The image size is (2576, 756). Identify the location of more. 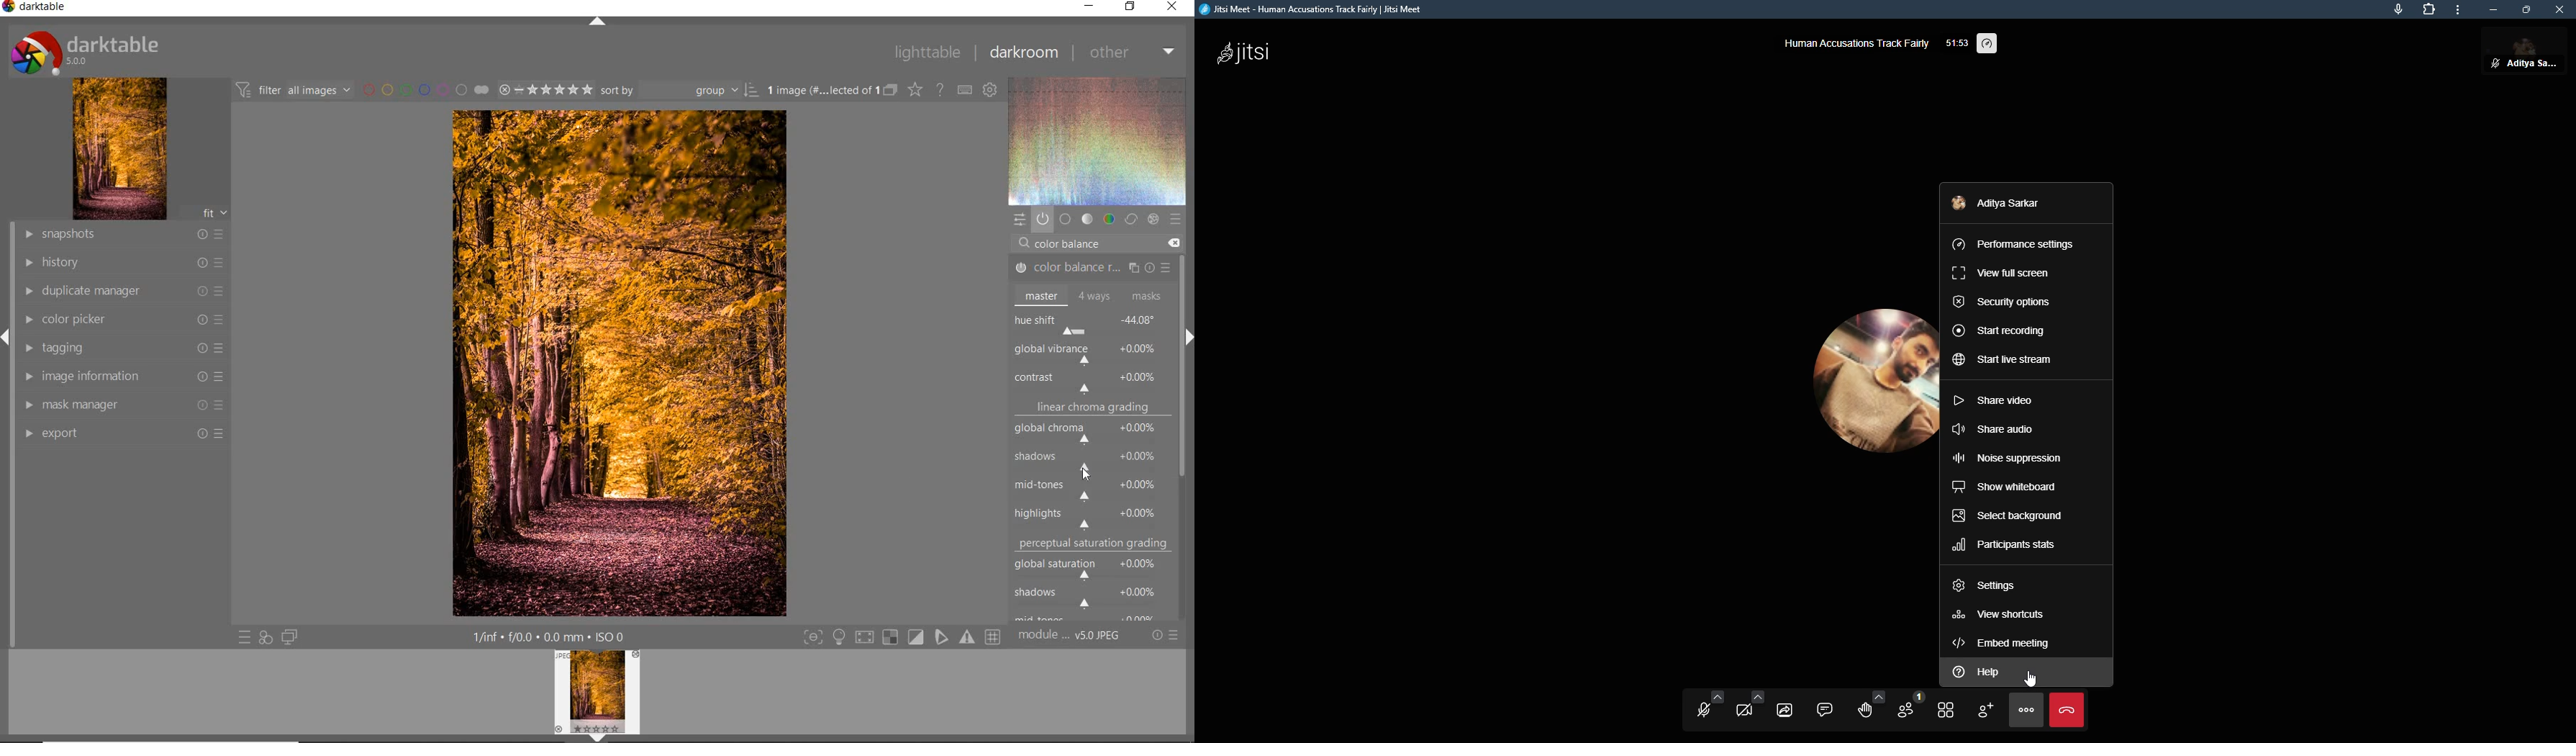
(2457, 9).